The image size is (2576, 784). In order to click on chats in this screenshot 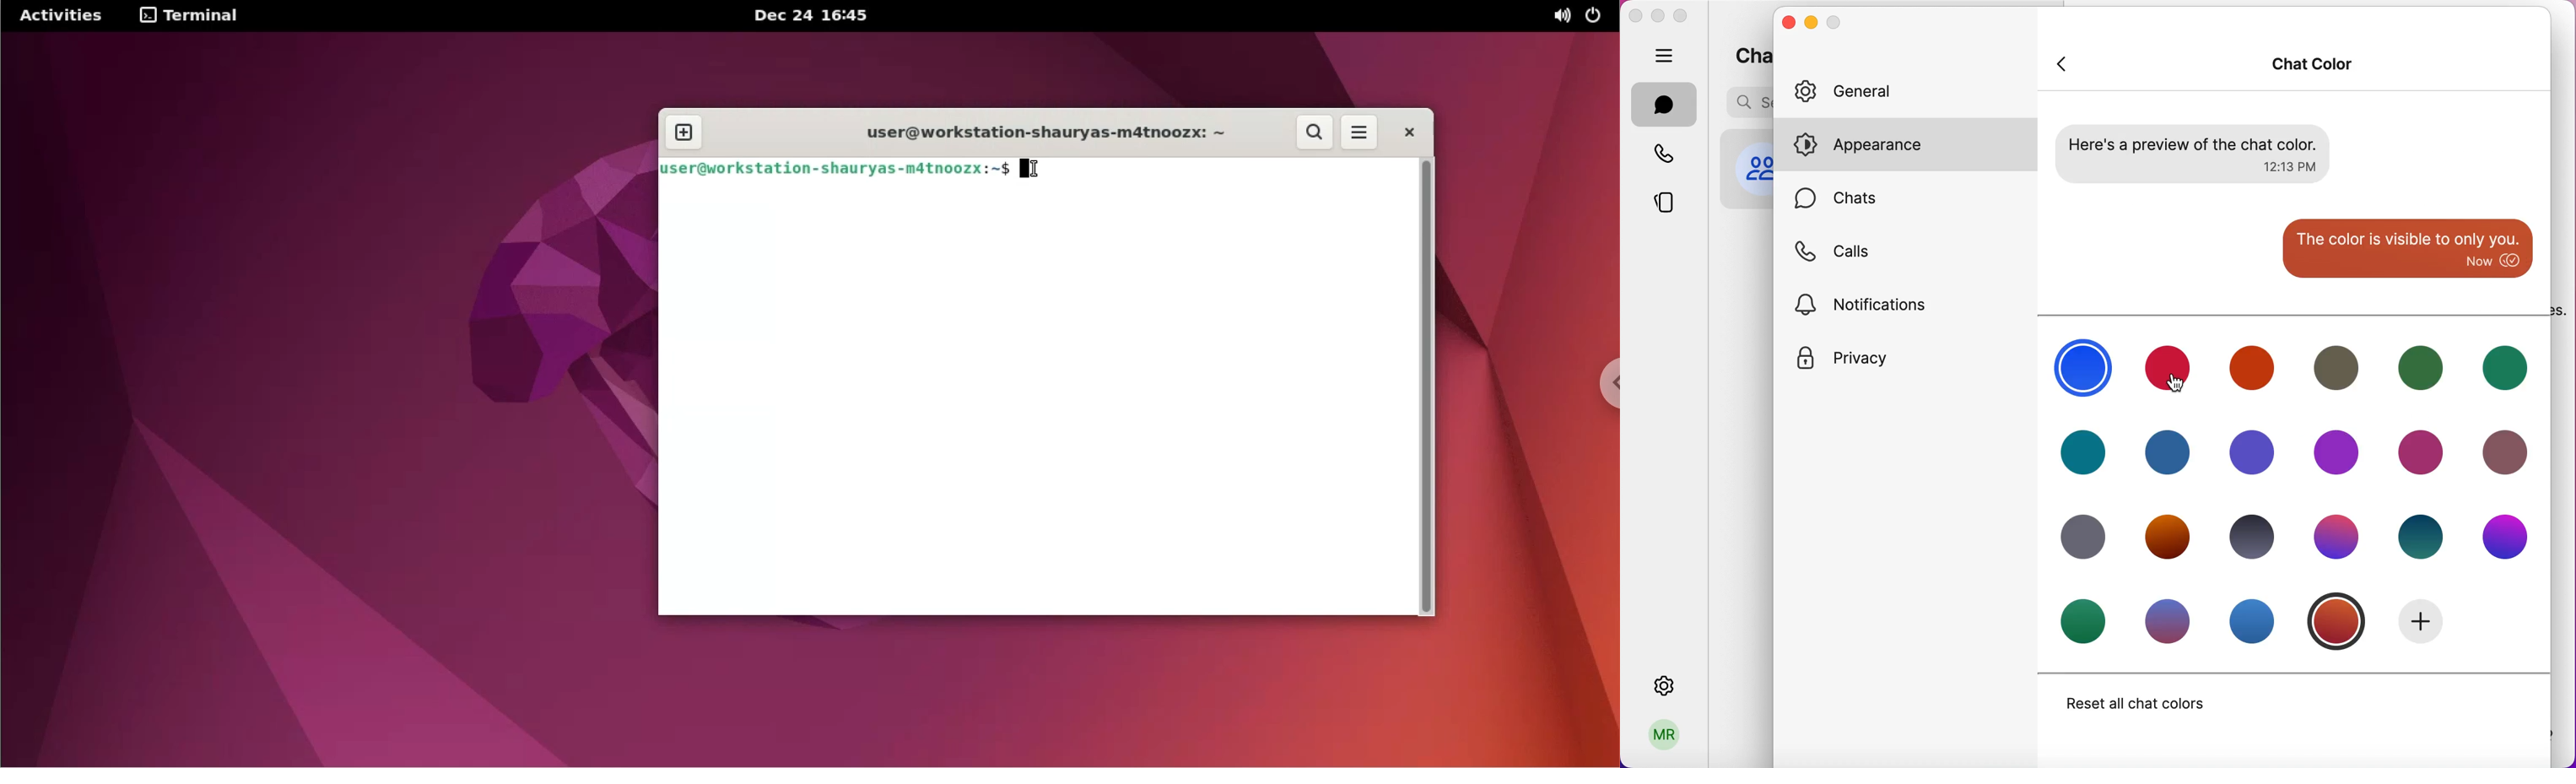, I will do `click(1664, 104)`.